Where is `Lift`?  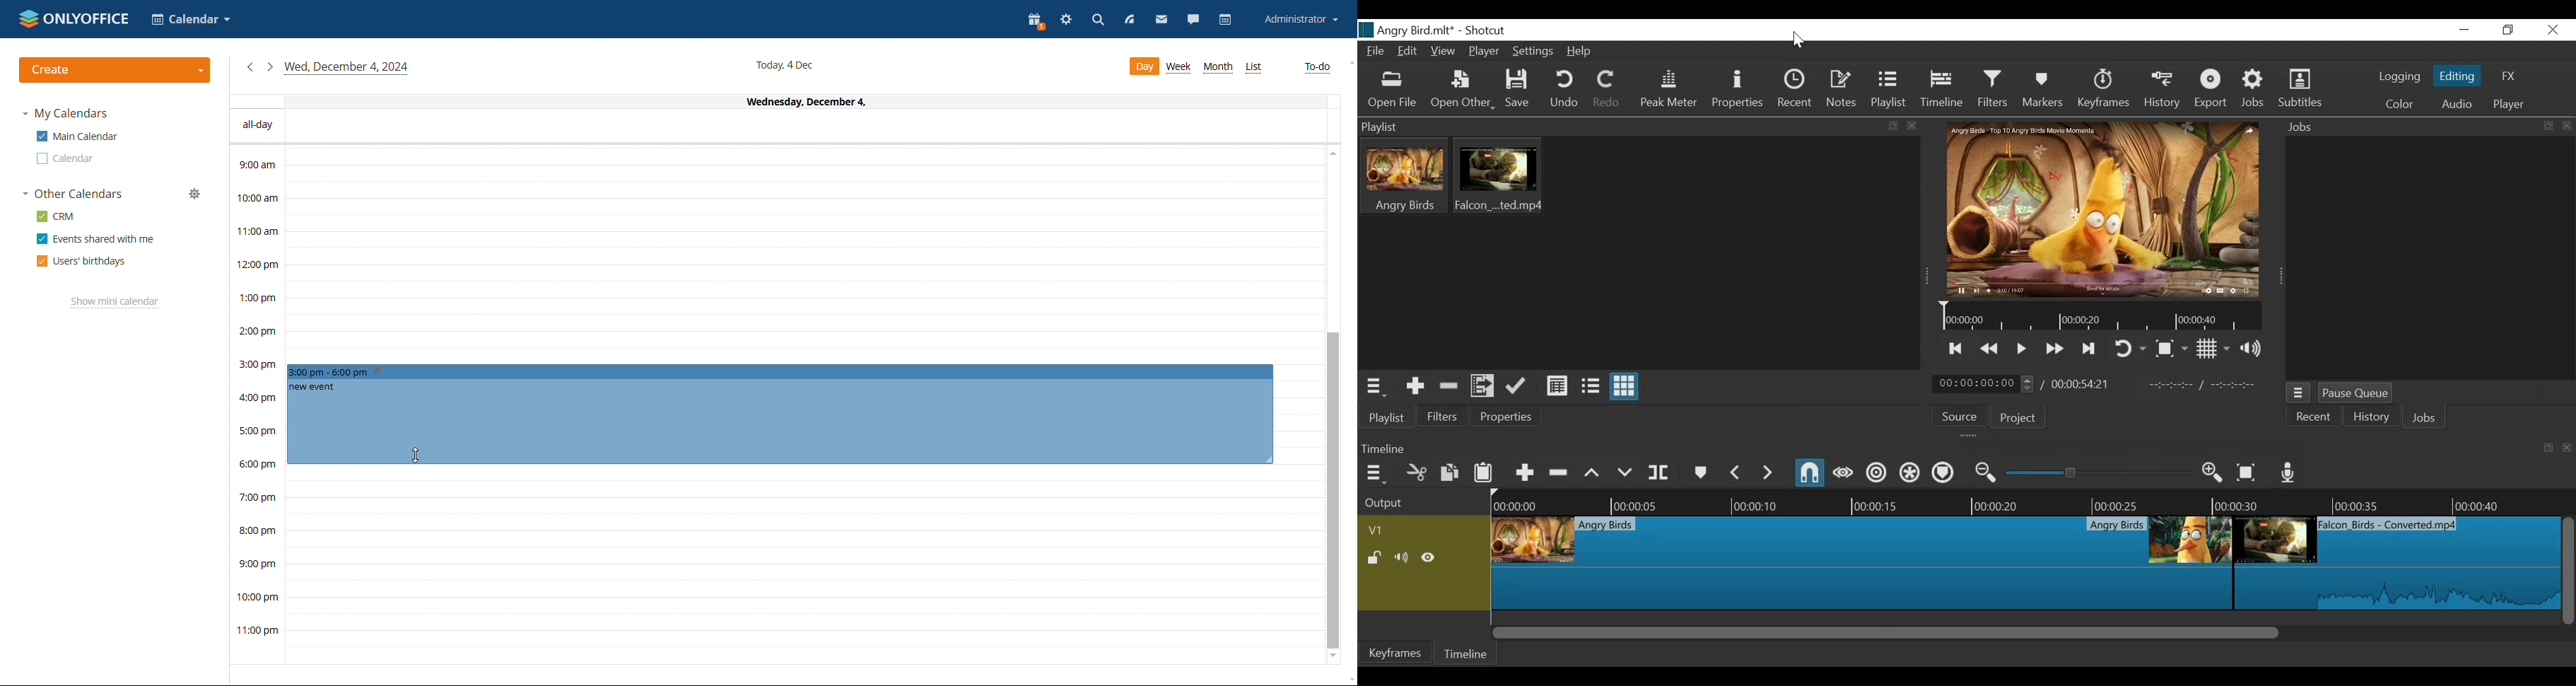 Lift is located at coordinates (1592, 474).